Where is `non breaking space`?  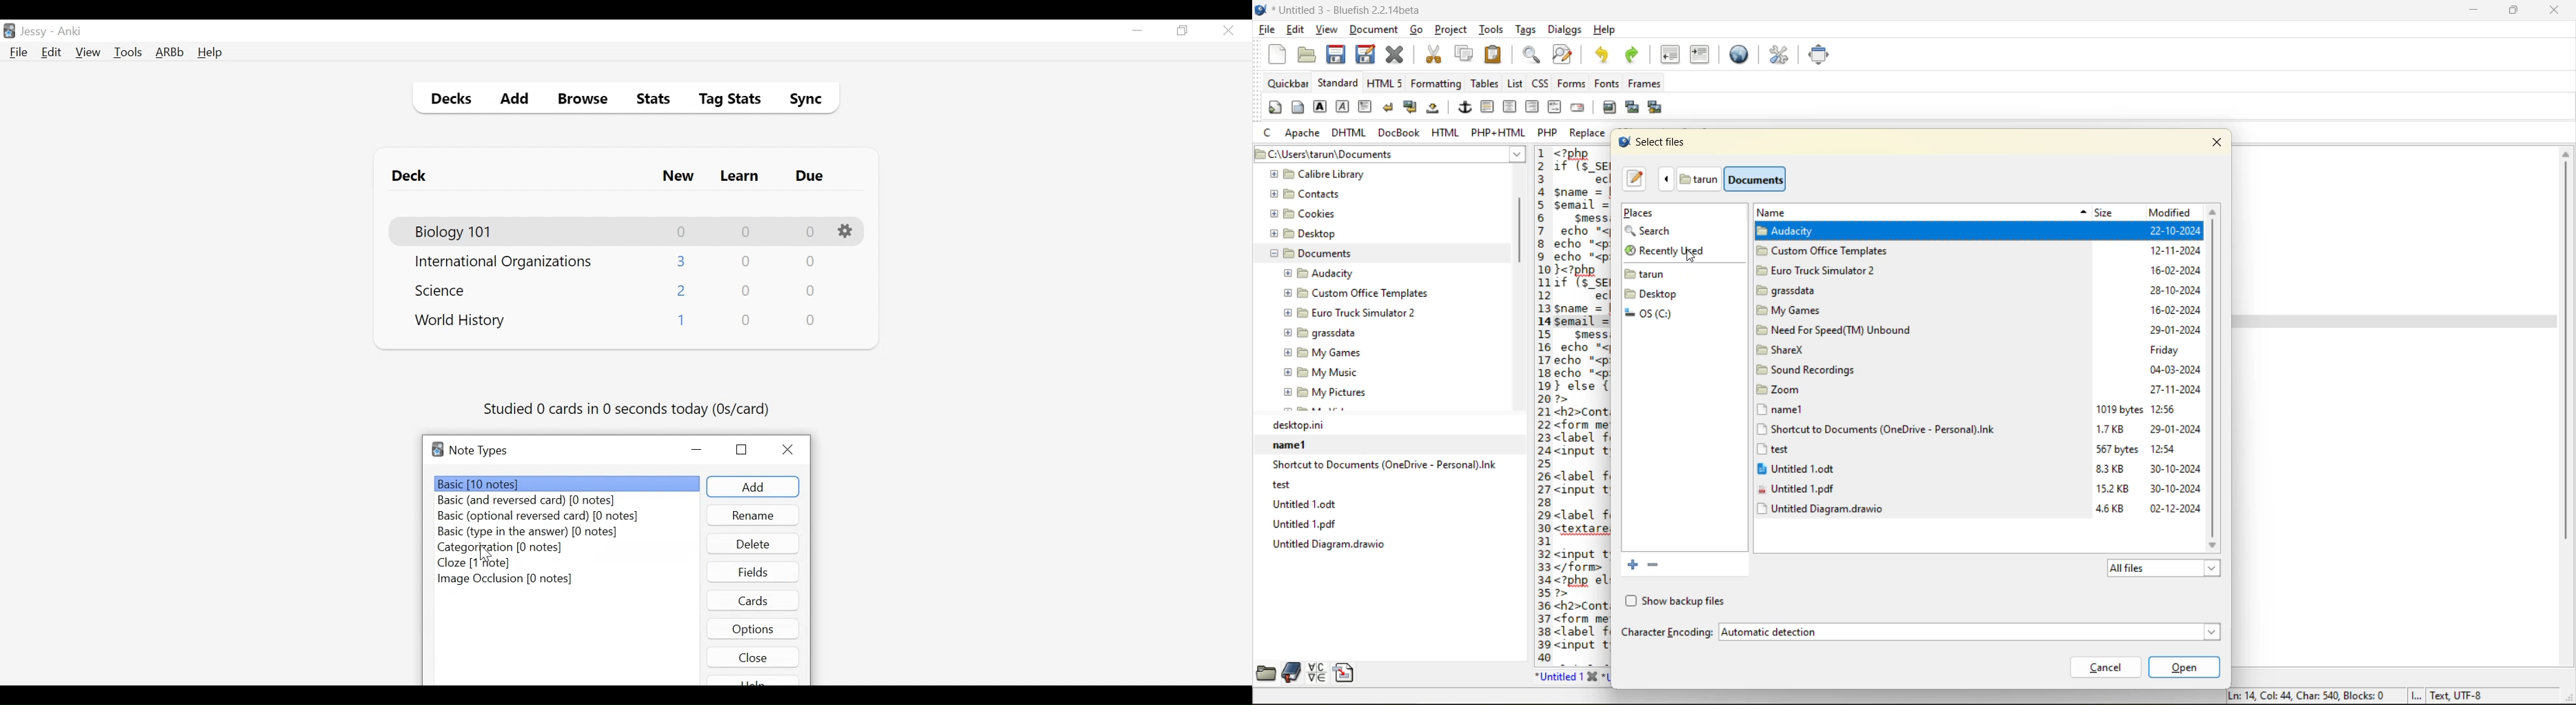 non breaking space is located at coordinates (1435, 111).